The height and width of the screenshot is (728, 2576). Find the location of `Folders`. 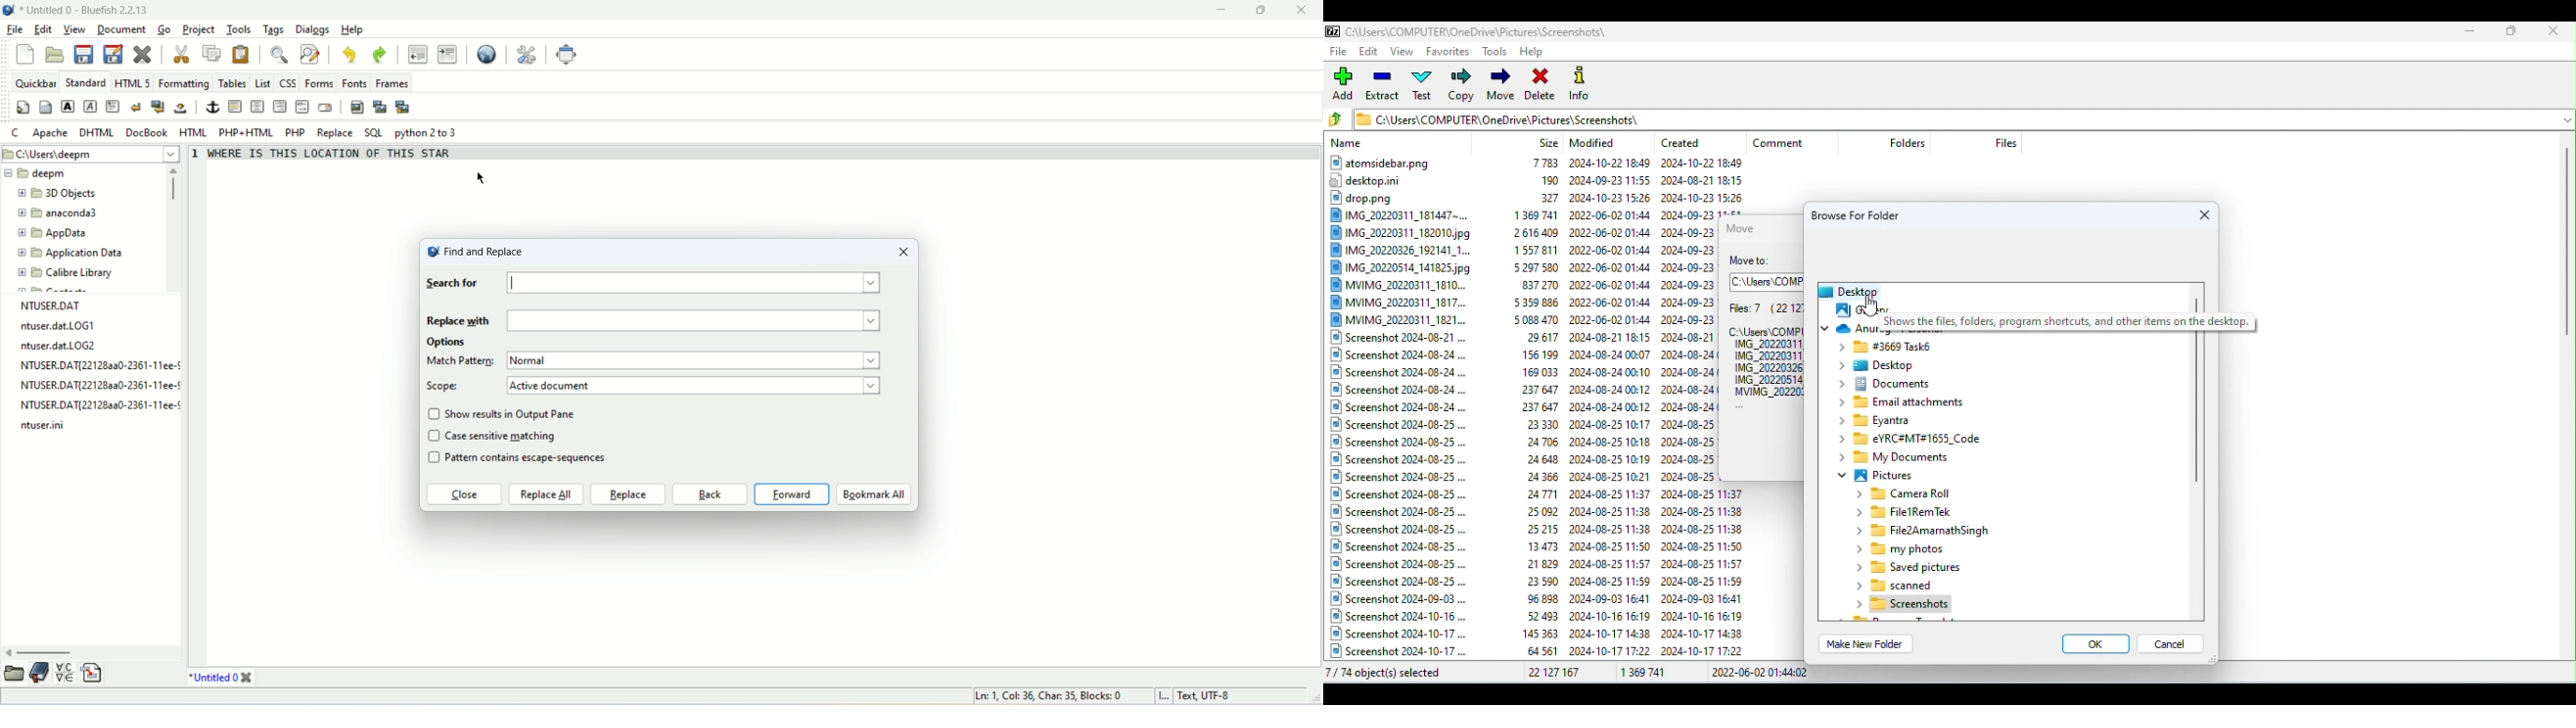

Folders is located at coordinates (1908, 494).